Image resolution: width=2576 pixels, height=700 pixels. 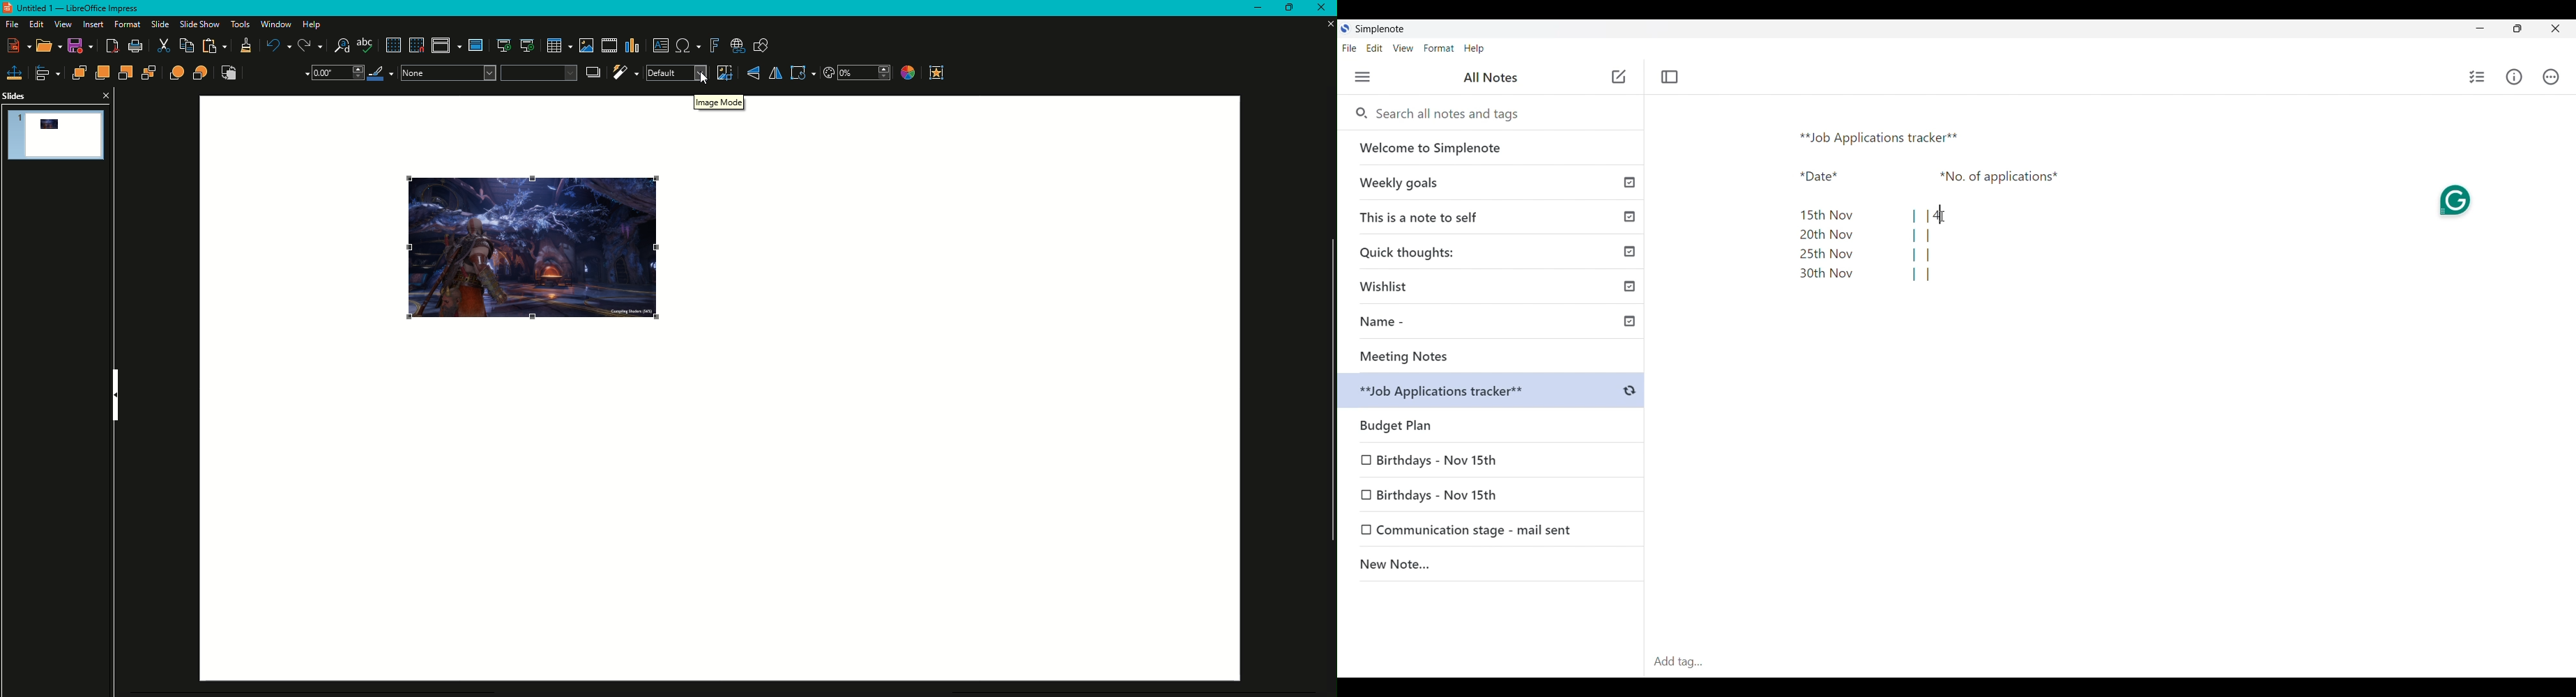 What do you see at coordinates (105, 95) in the screenshot?
I see `Close` at bounding box center [105, 95].